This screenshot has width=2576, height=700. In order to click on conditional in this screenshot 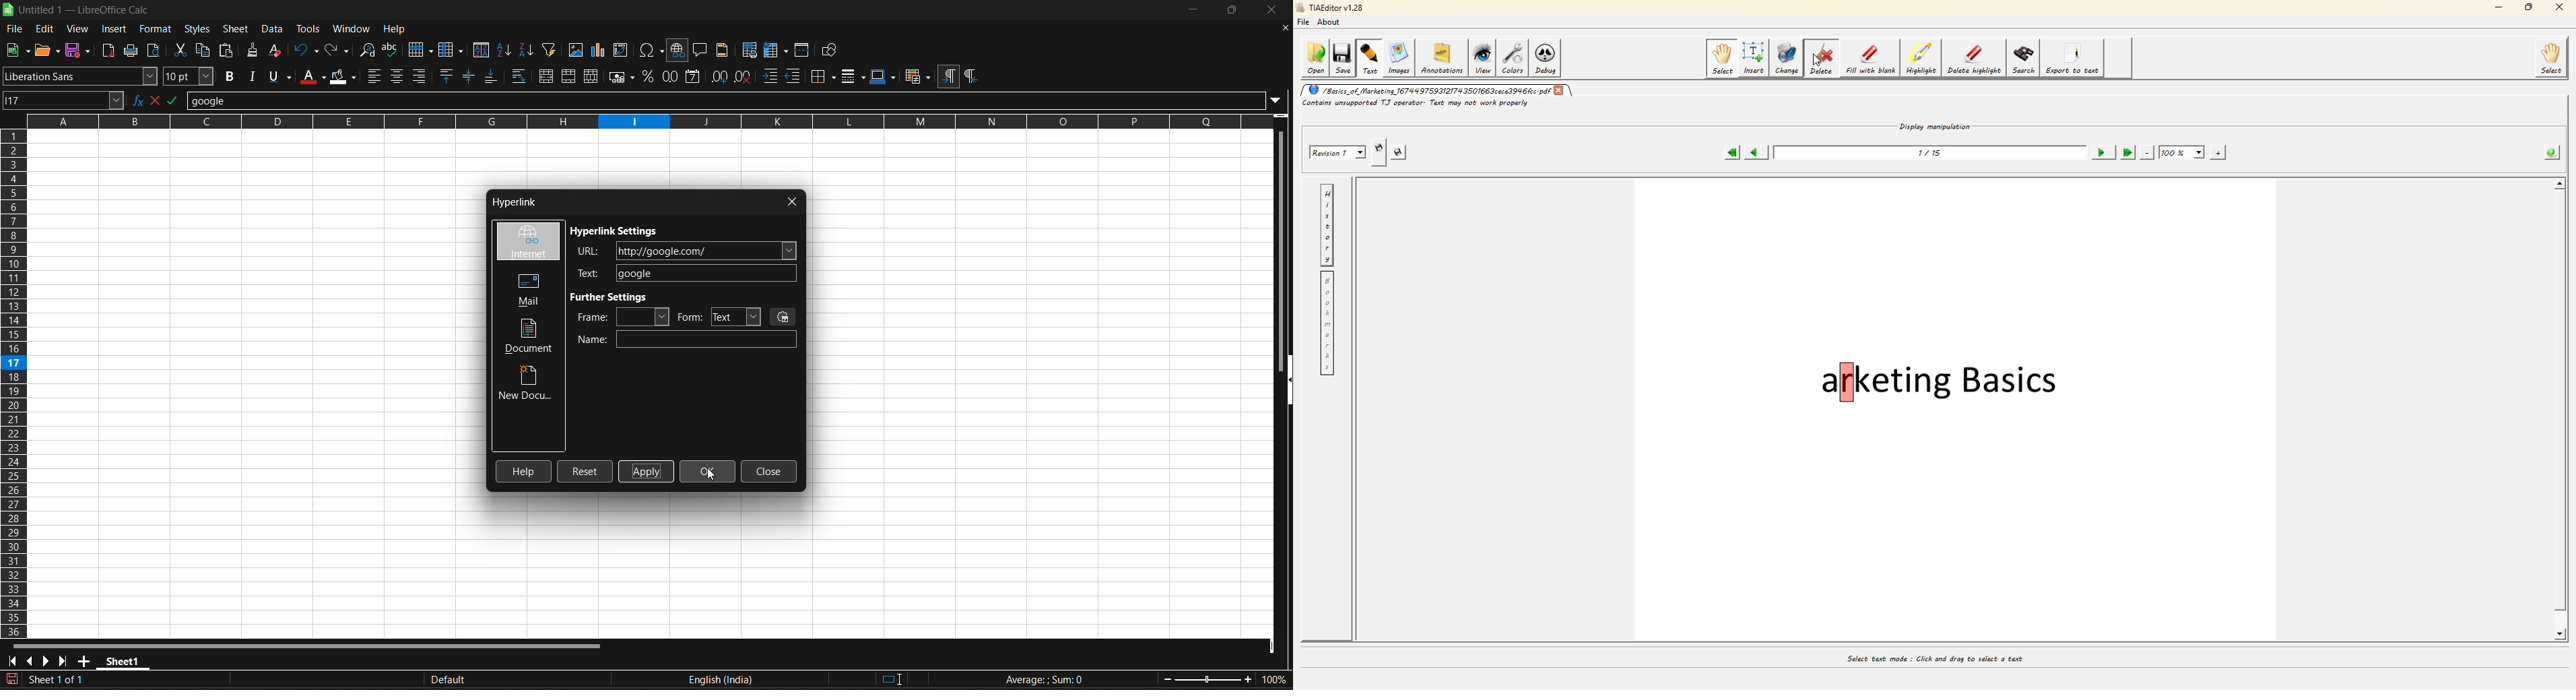, I will do `click(917, 77)`.